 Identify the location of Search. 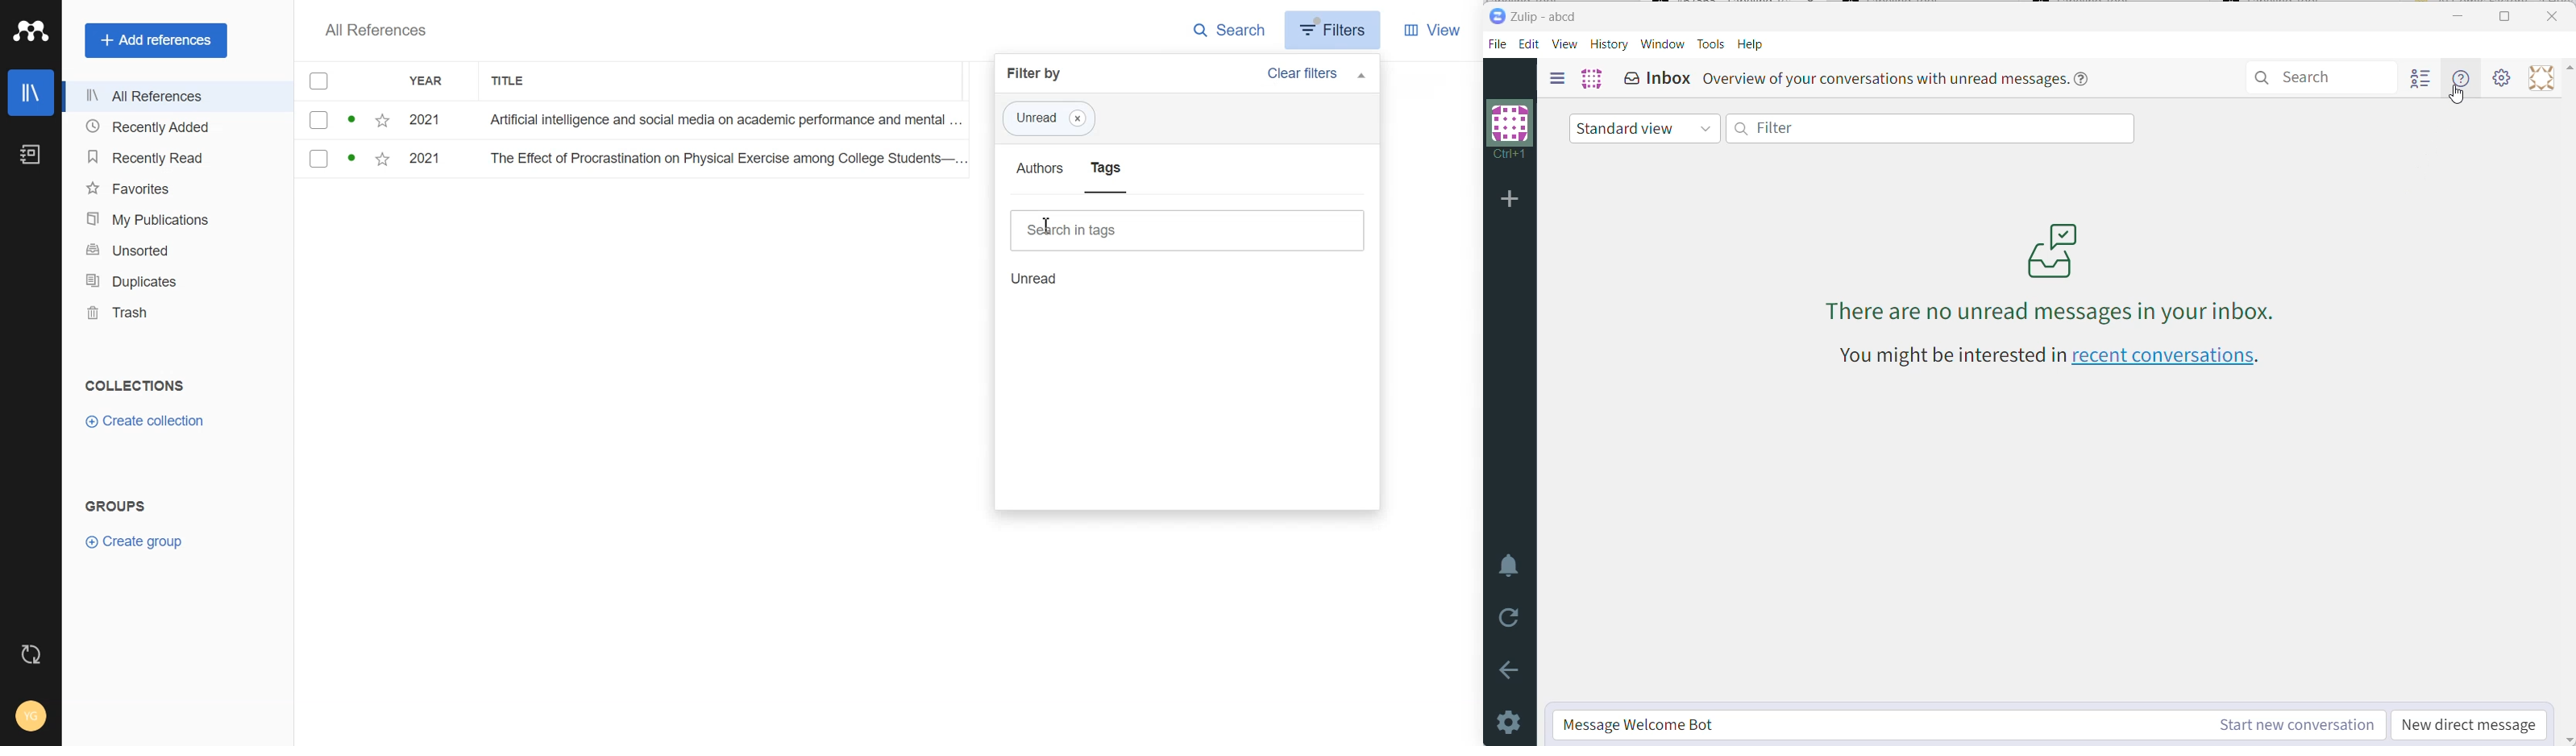
(1230, 30).